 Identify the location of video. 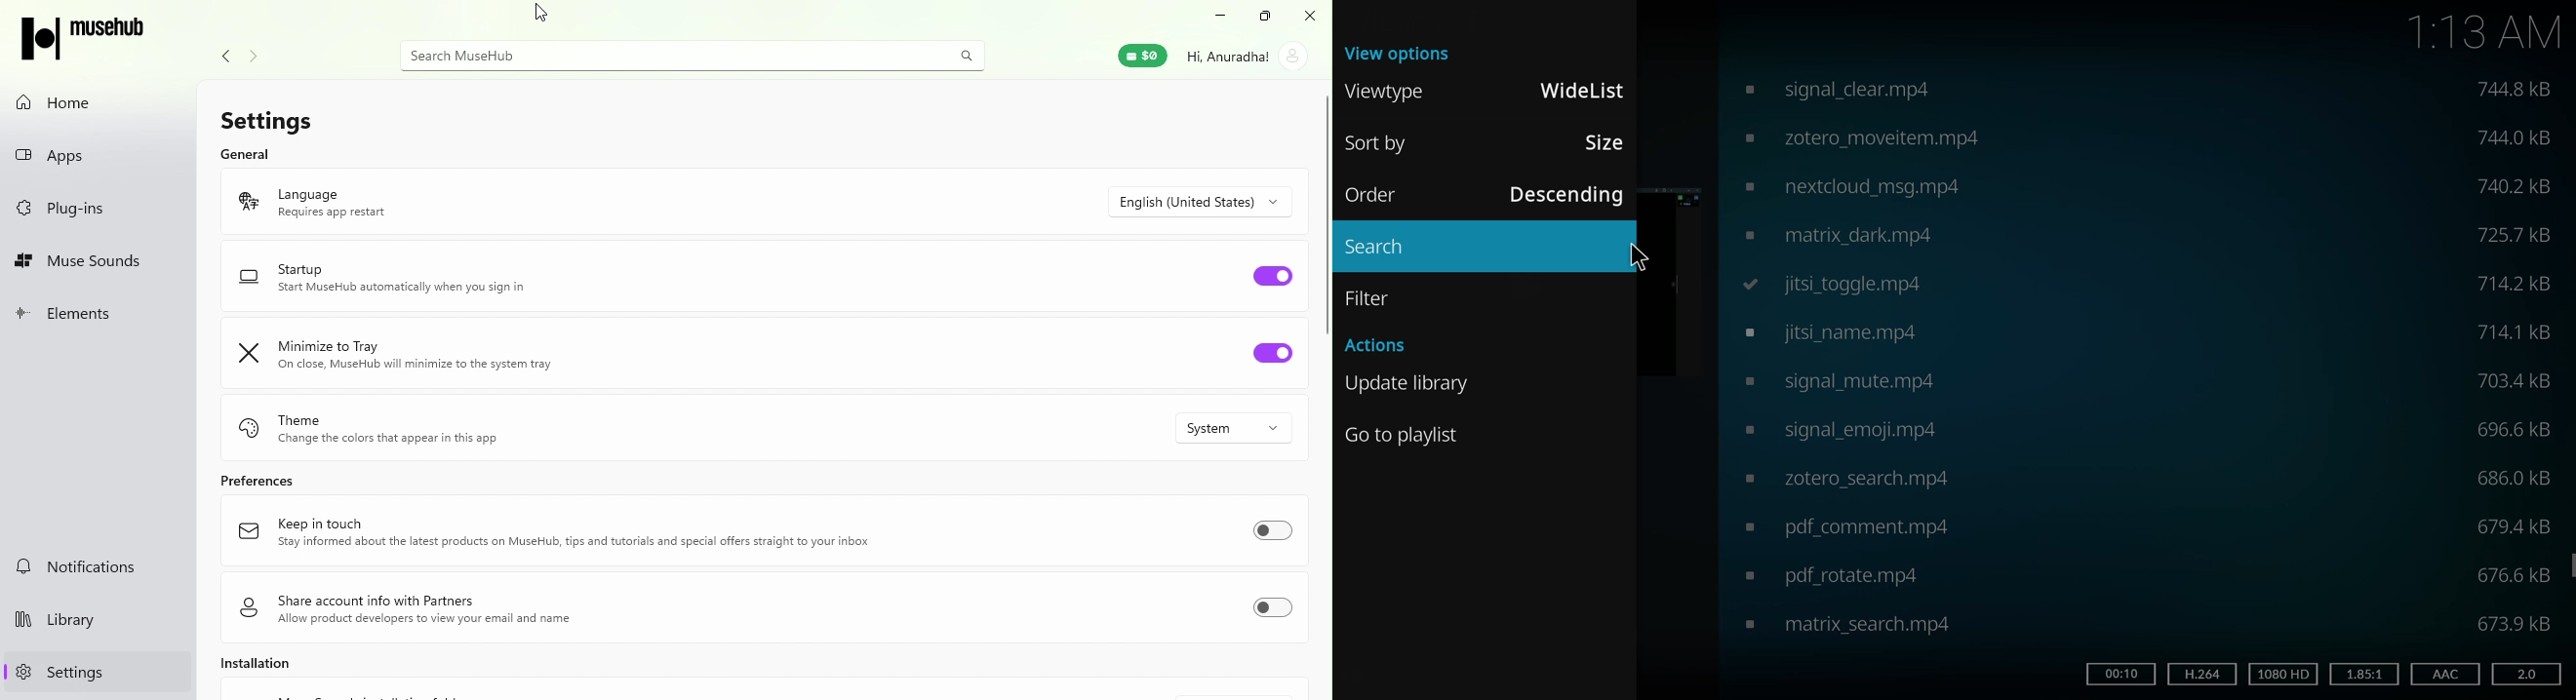
(1857, 136).